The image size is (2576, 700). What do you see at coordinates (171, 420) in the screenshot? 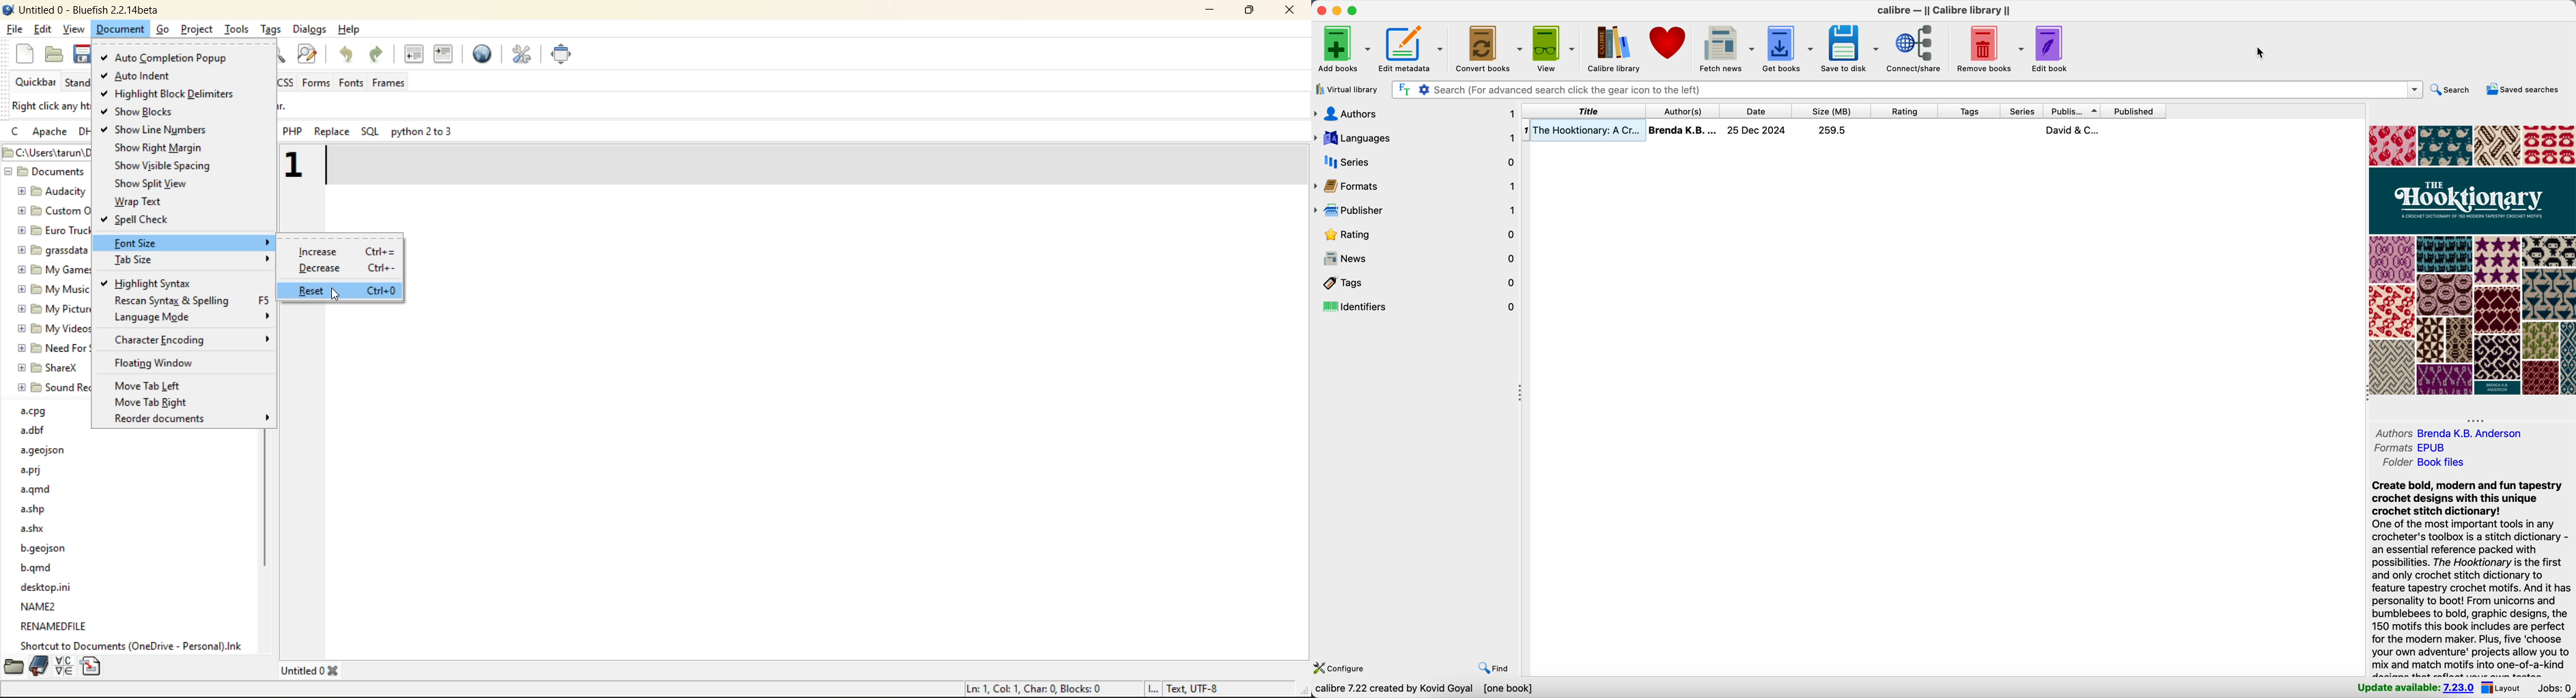
I see `recorder documents` at bounding box center [171, 420].